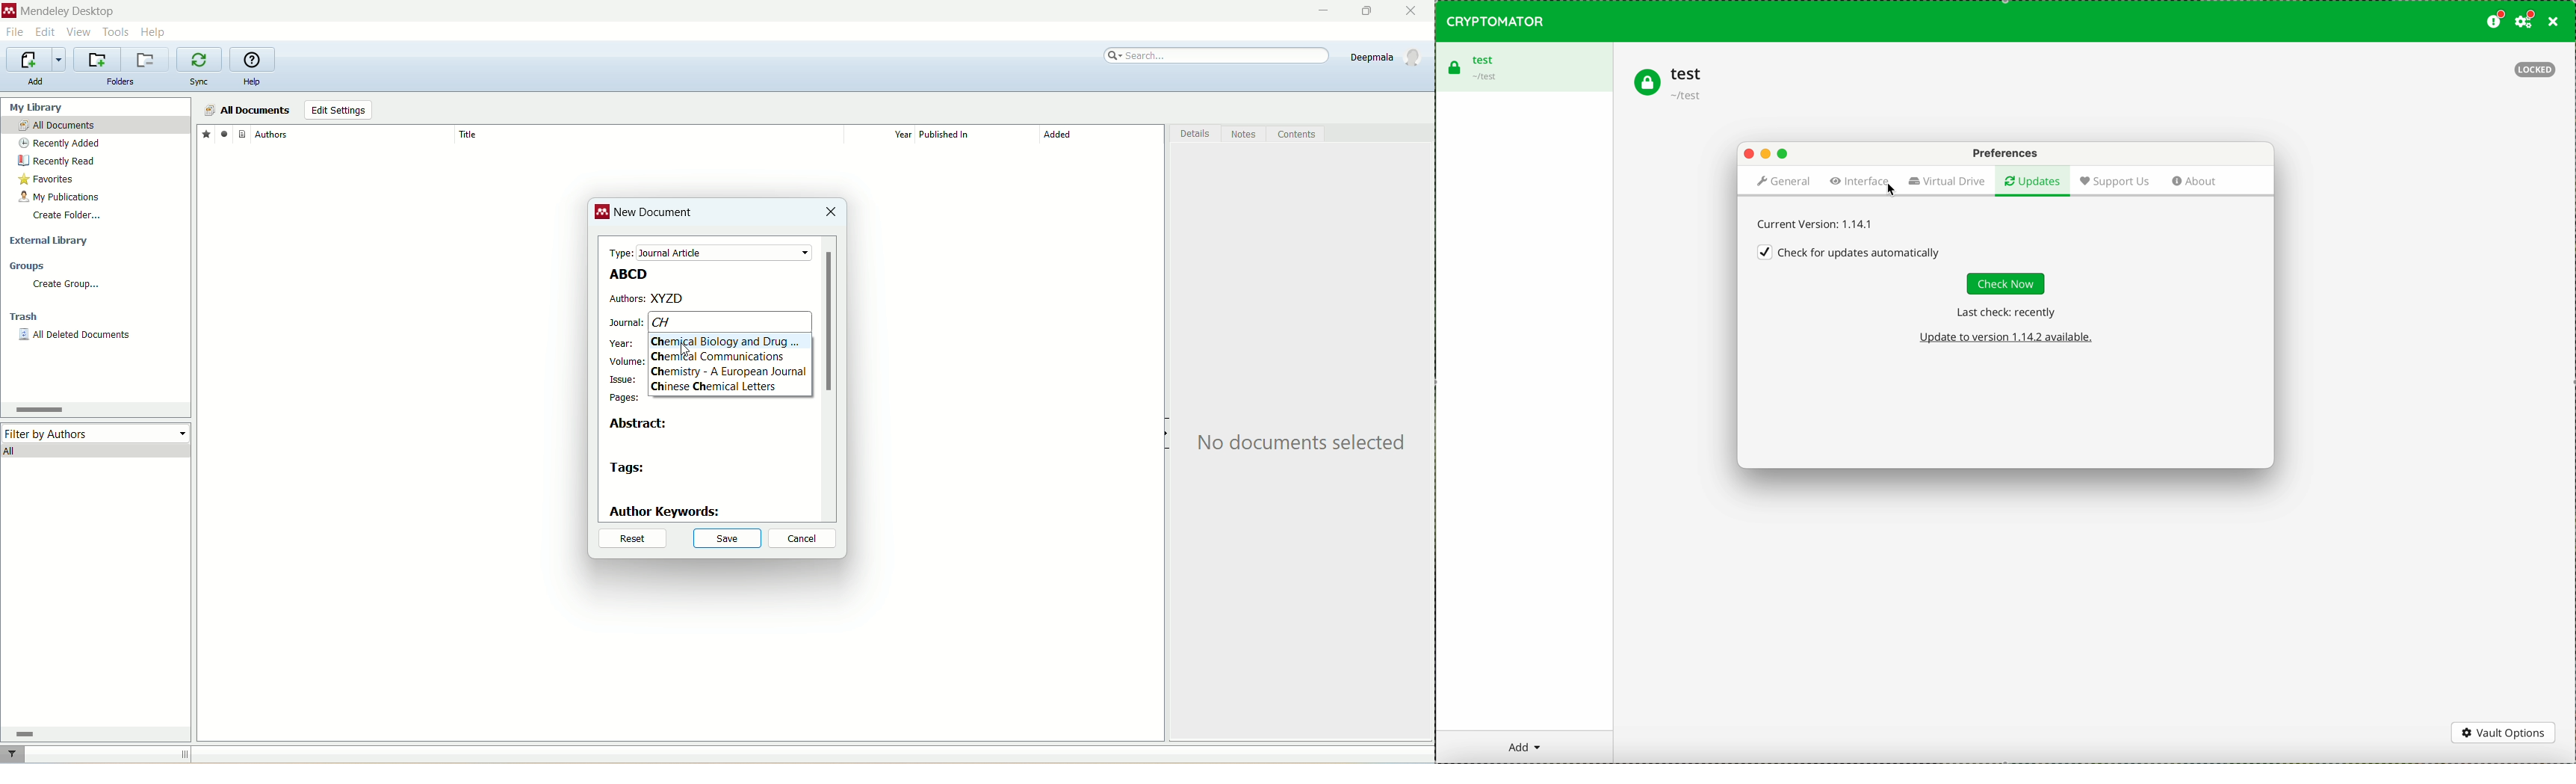 The height and width of the screenshot is (784, 2576). I want to click on help, so click(252, 83).